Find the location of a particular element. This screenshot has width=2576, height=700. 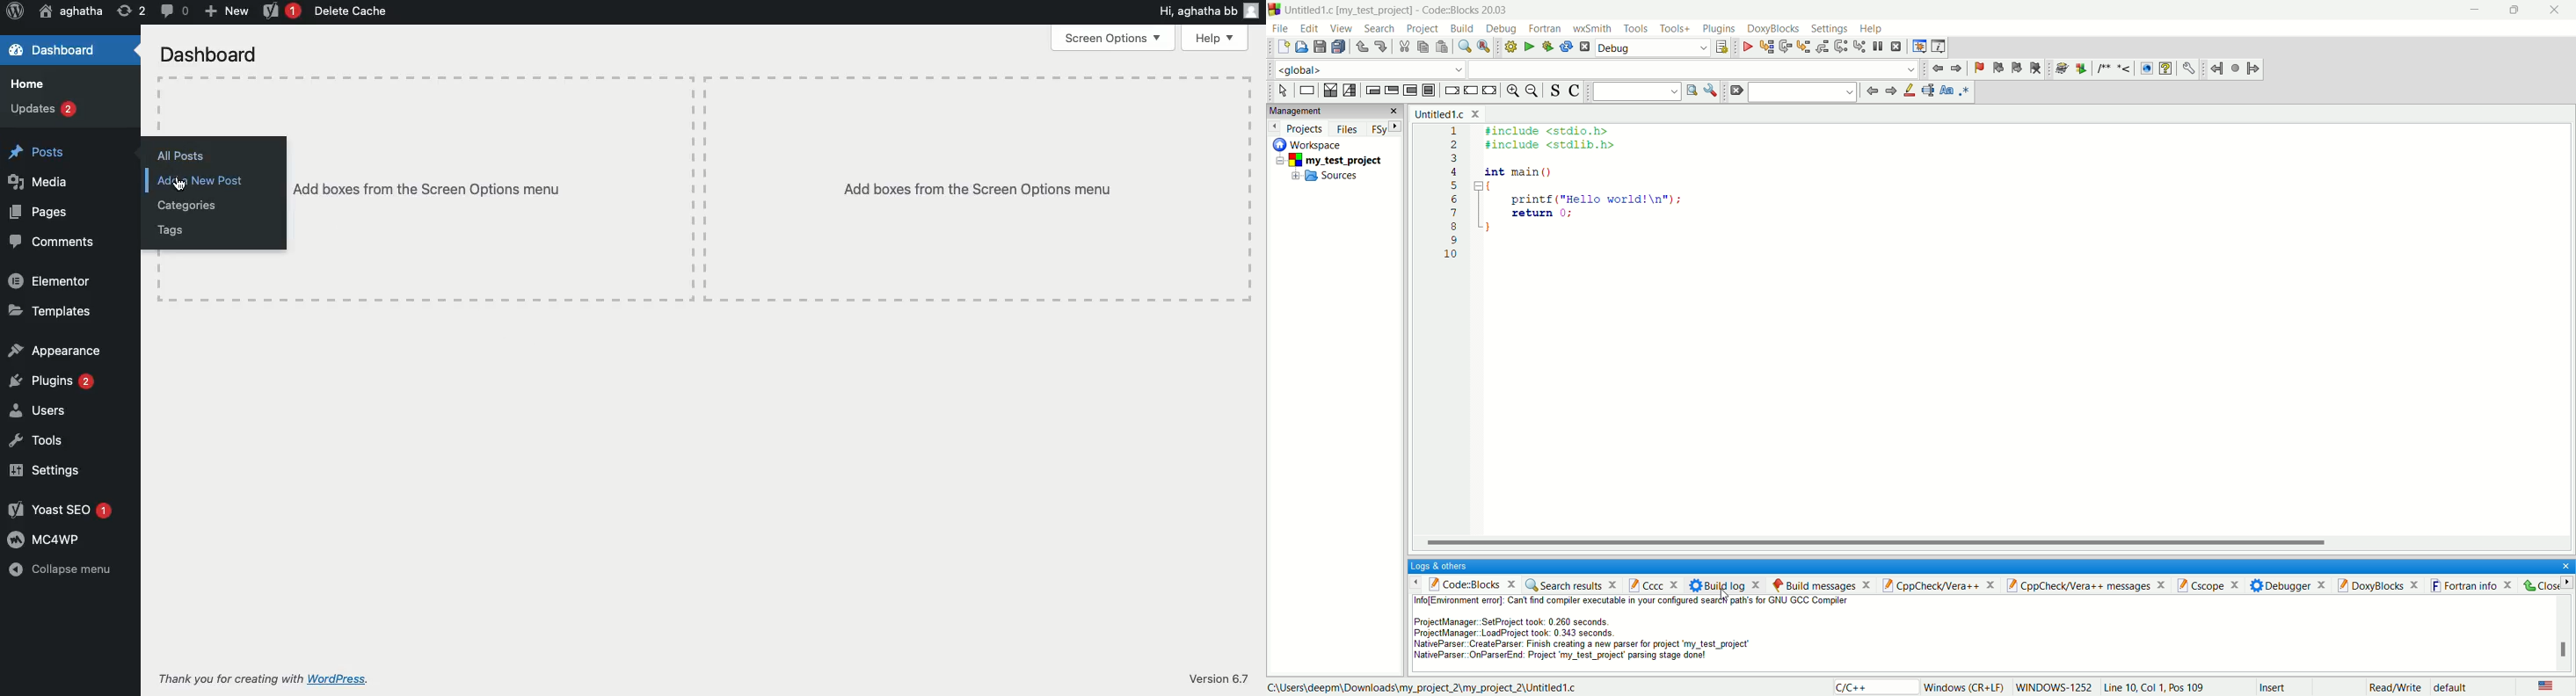

Dashboard is located at coordinates (67, 50).